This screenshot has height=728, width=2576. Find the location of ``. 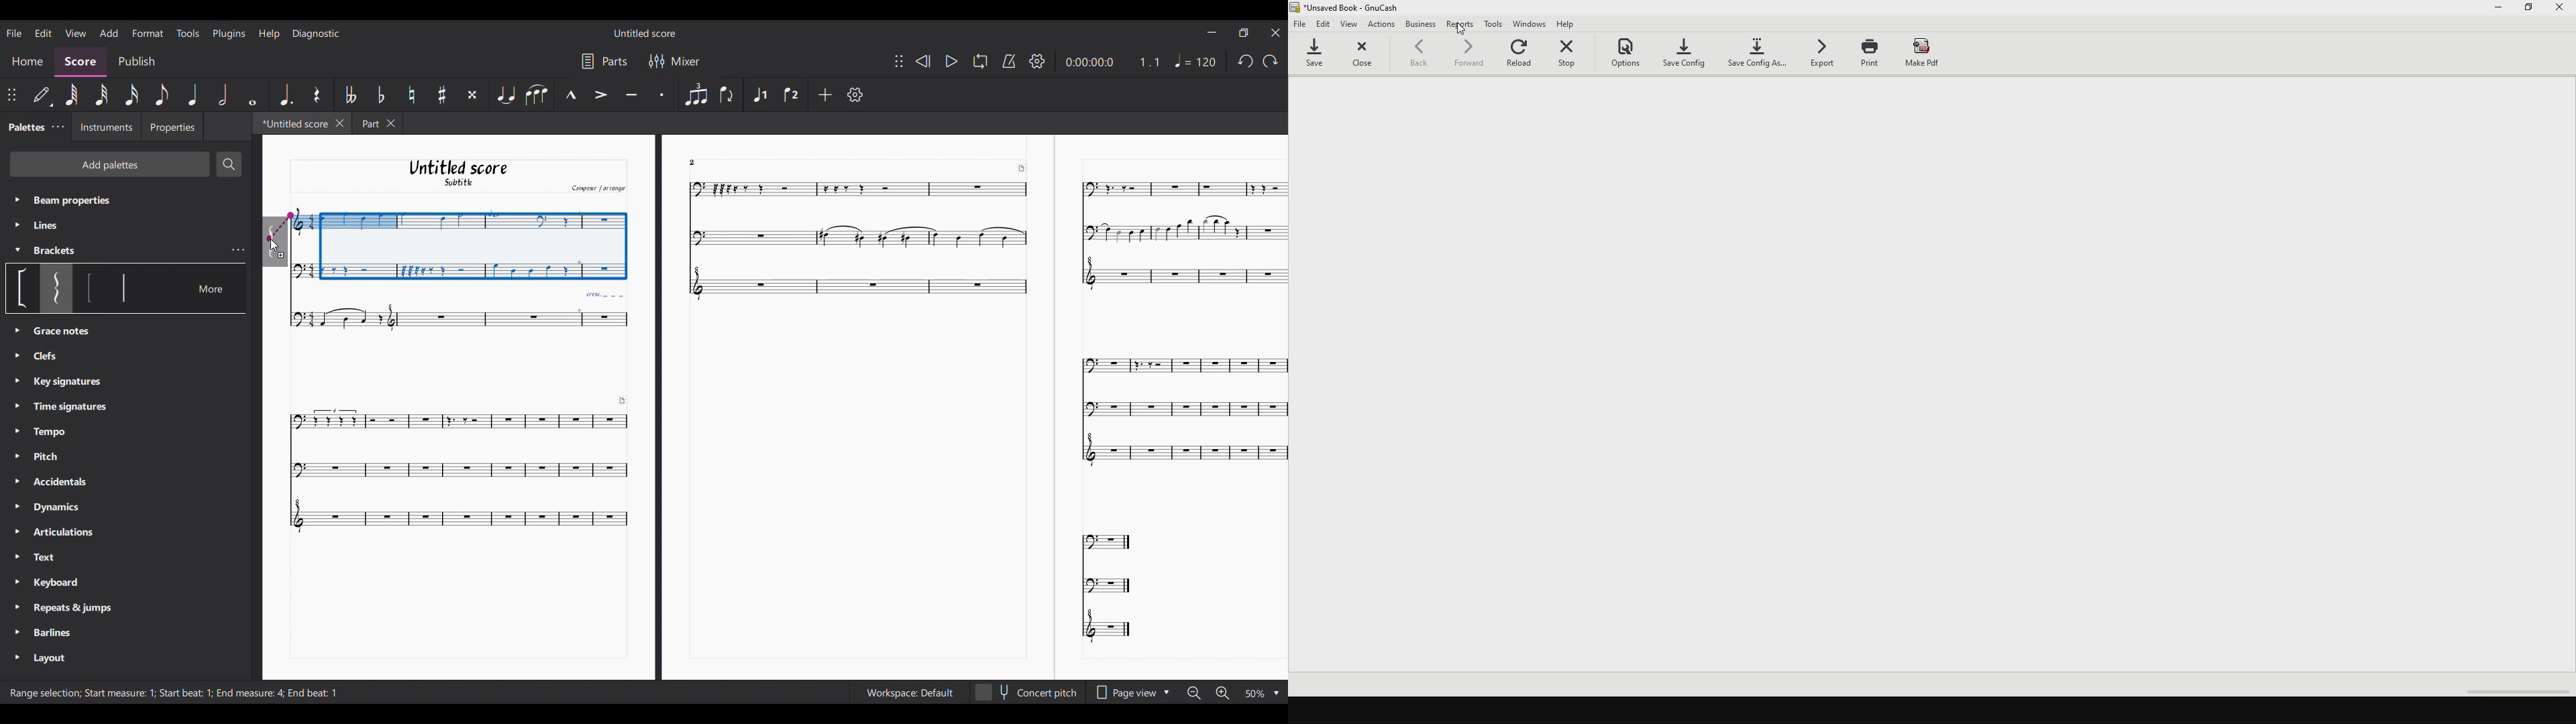

 is located at coordinates (17, 583).